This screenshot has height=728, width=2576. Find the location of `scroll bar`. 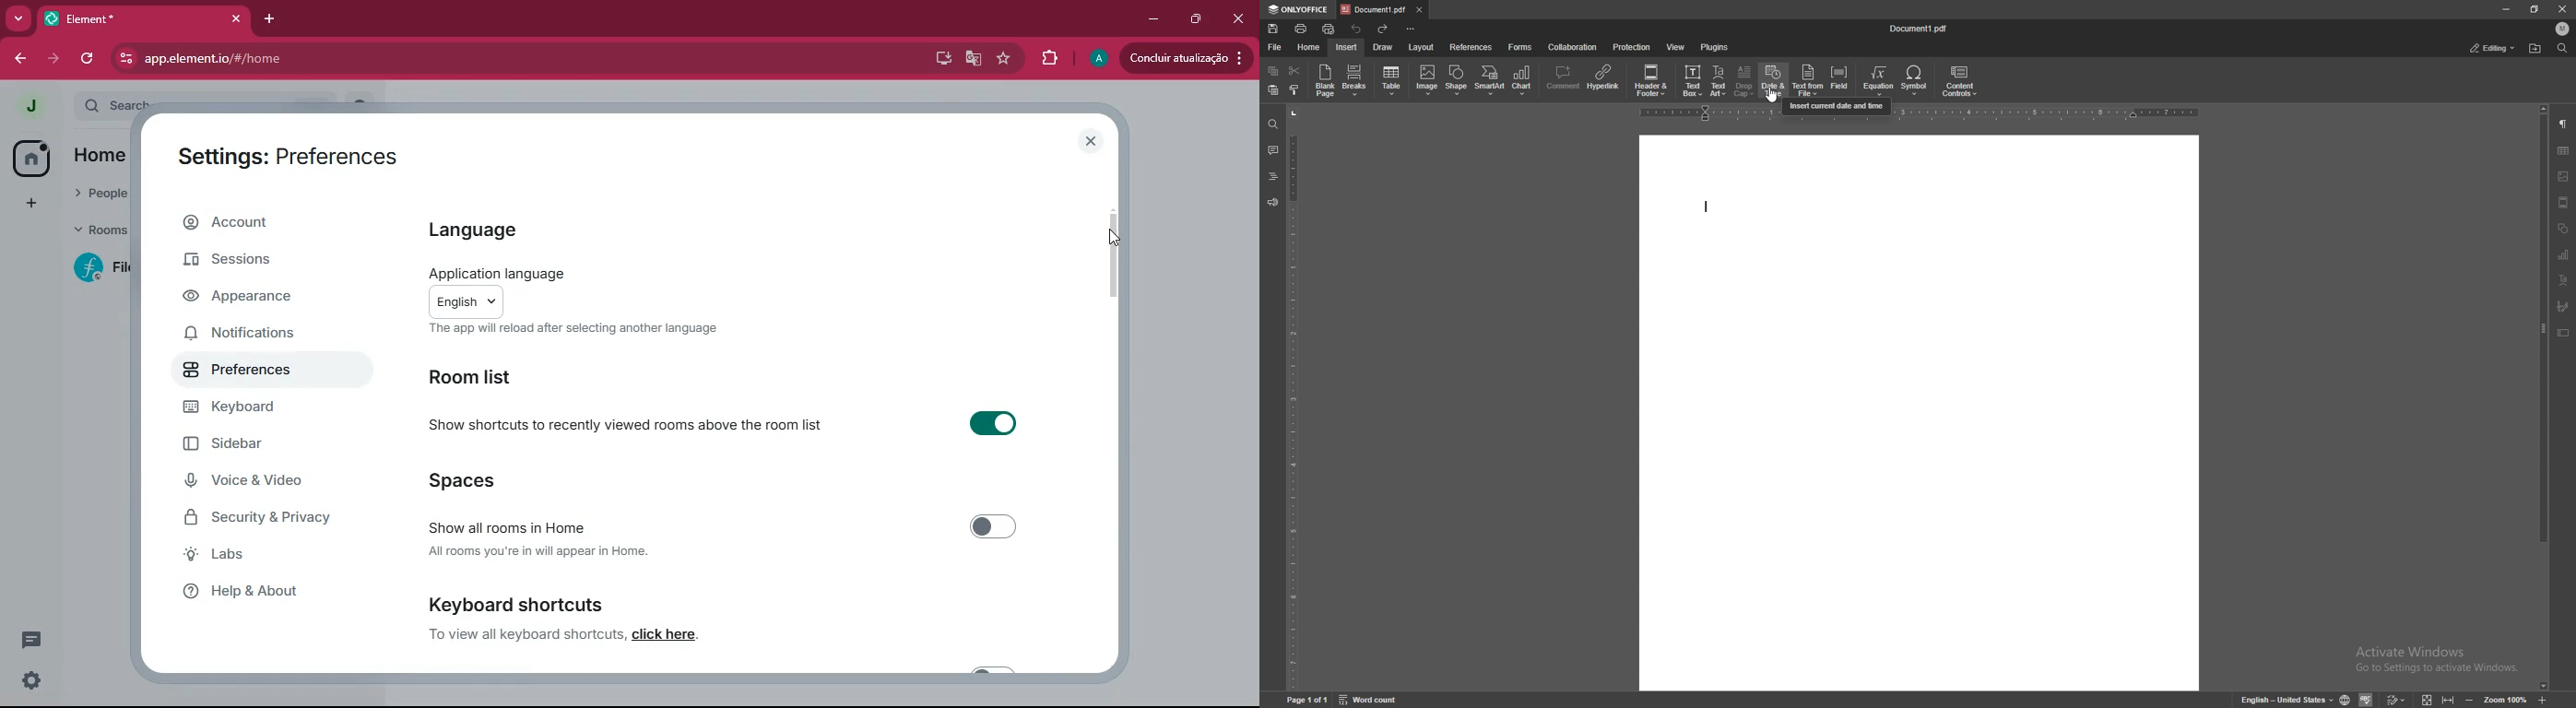

scroll bar is located at coordinates (2542, 397).